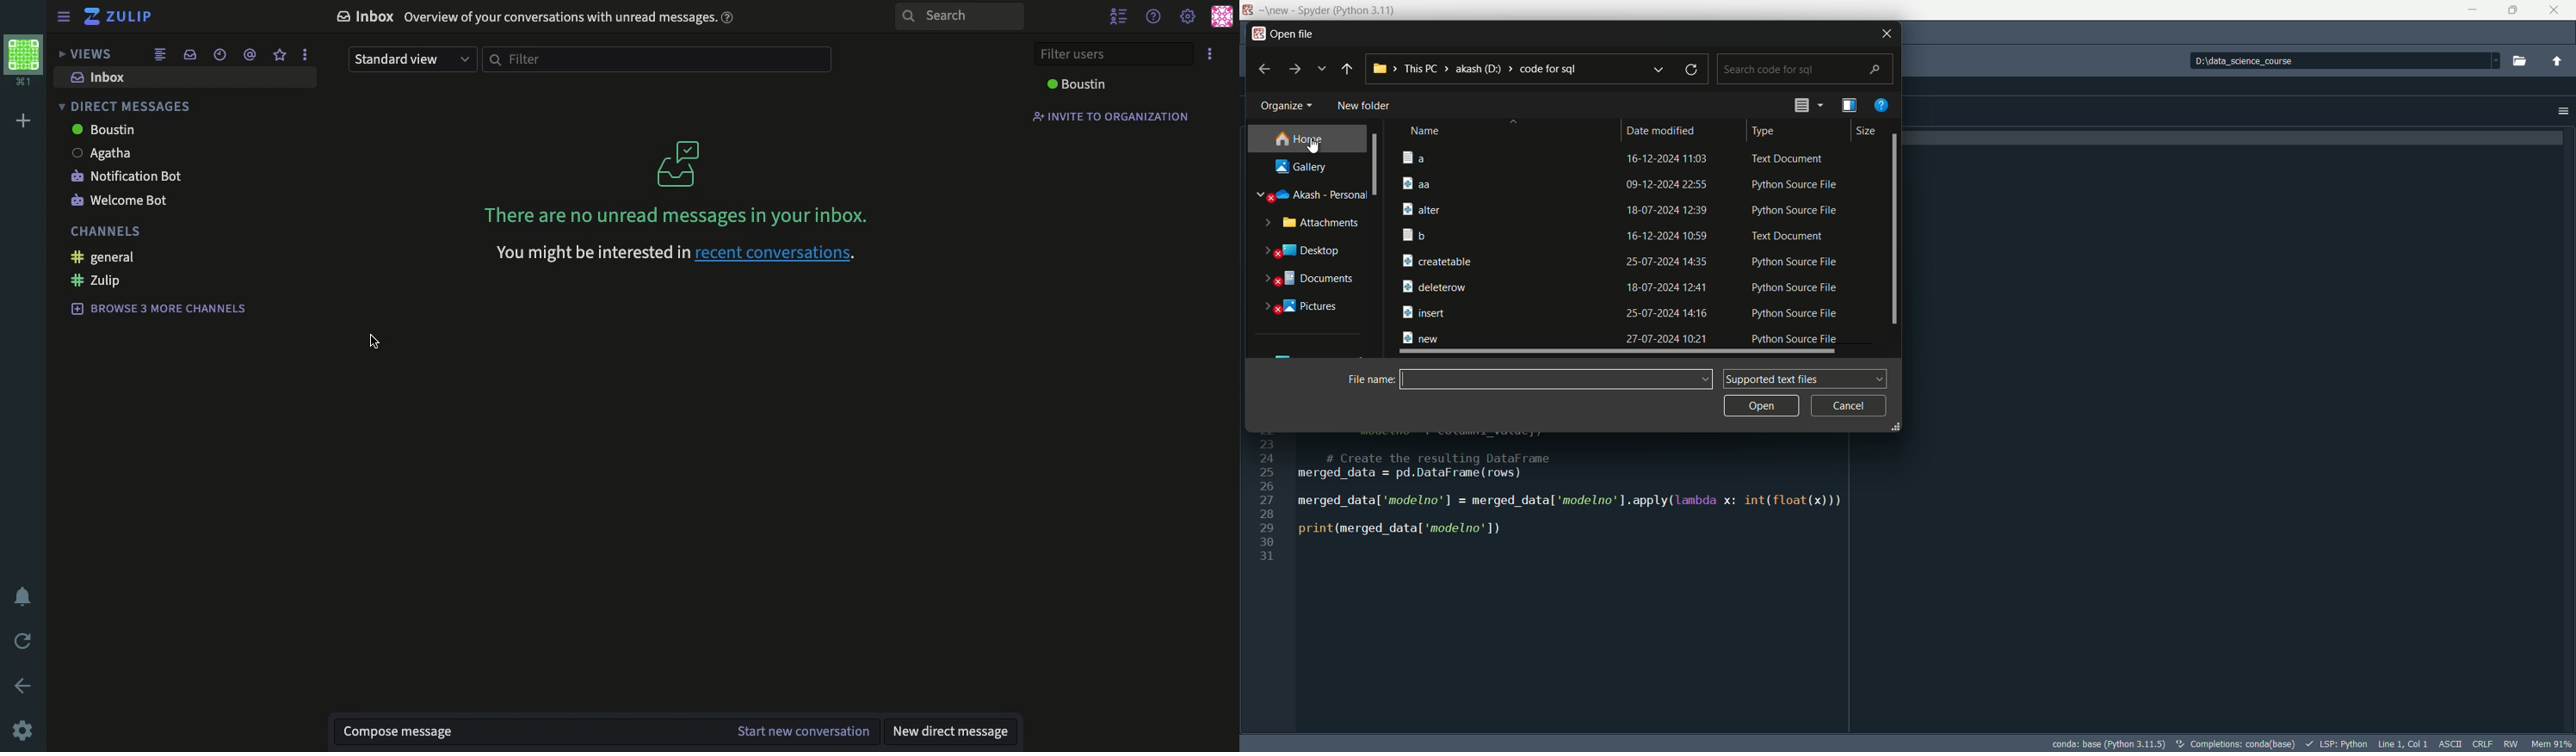 Image resolution: width=2576 pixels, height=756 pixels. Describe the element at coordinates (118, 202) in the screenshot. I see `welcome bot` at that location.